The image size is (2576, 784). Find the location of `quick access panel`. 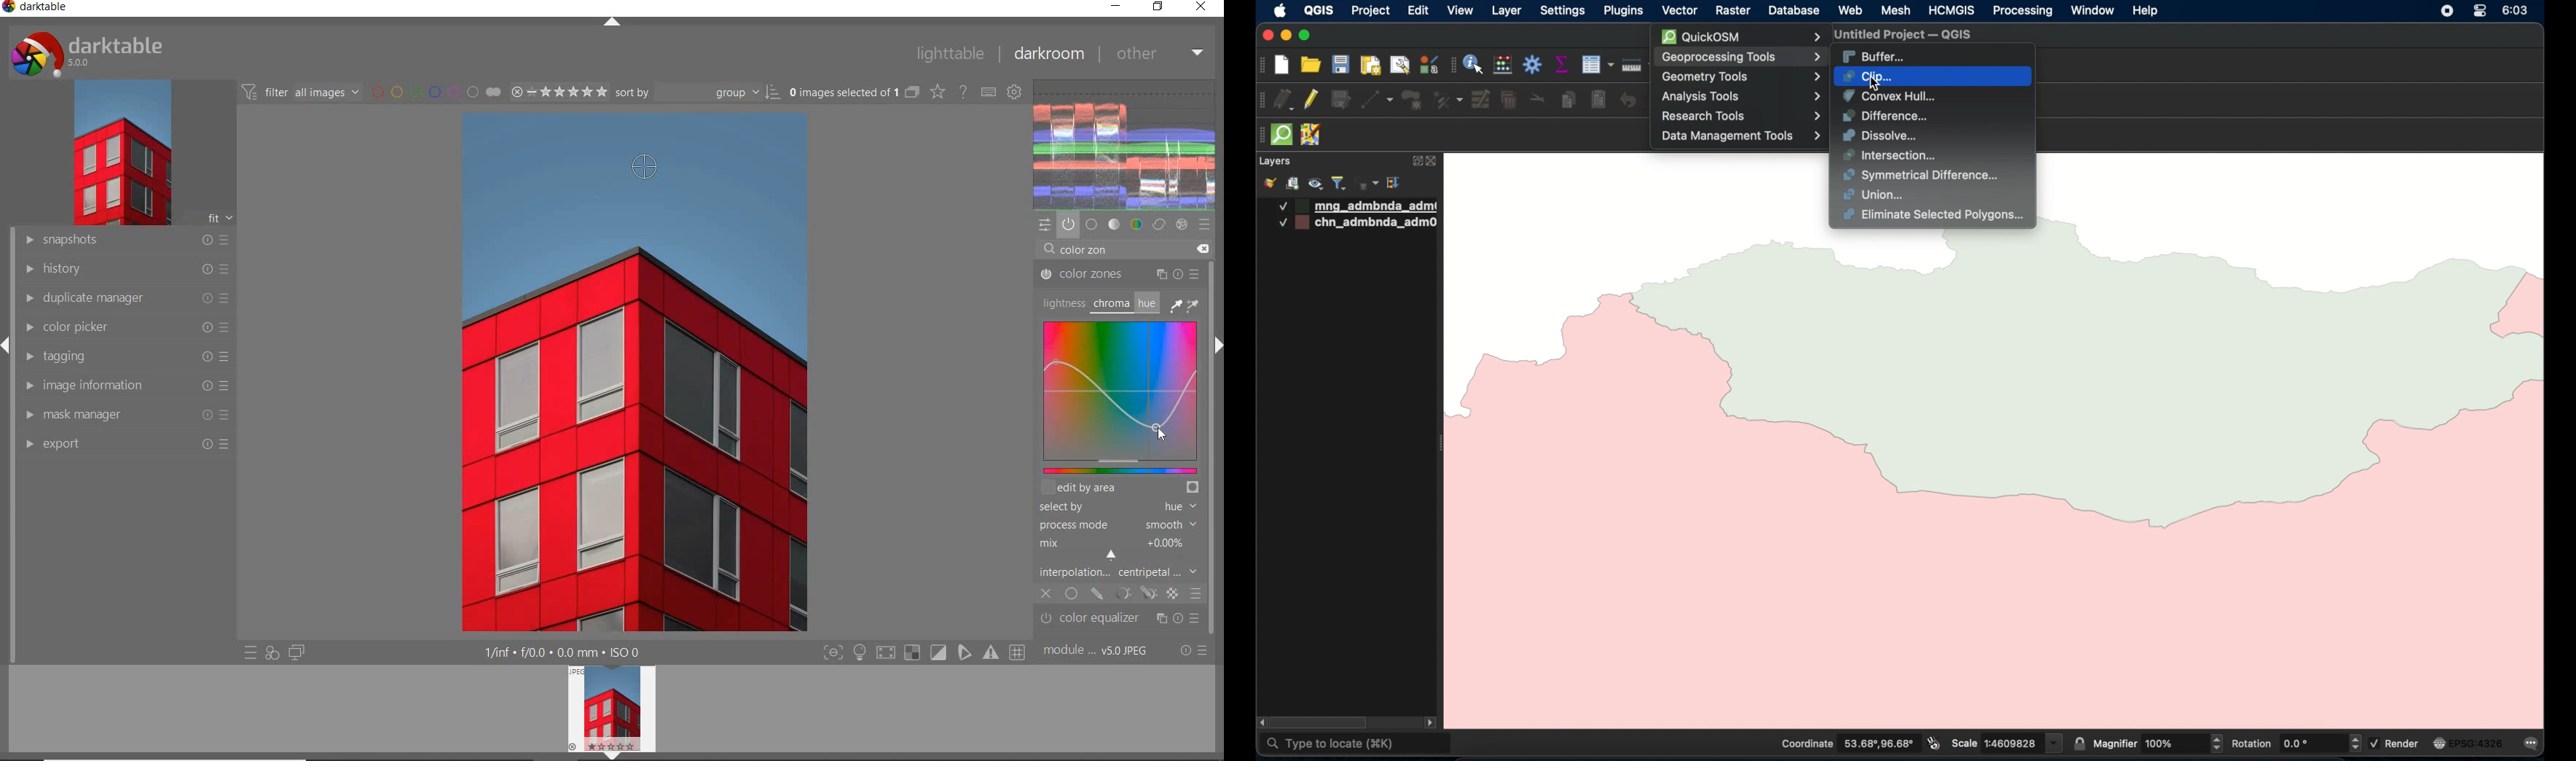

quick access panel is located at coordinates (1045, 225).